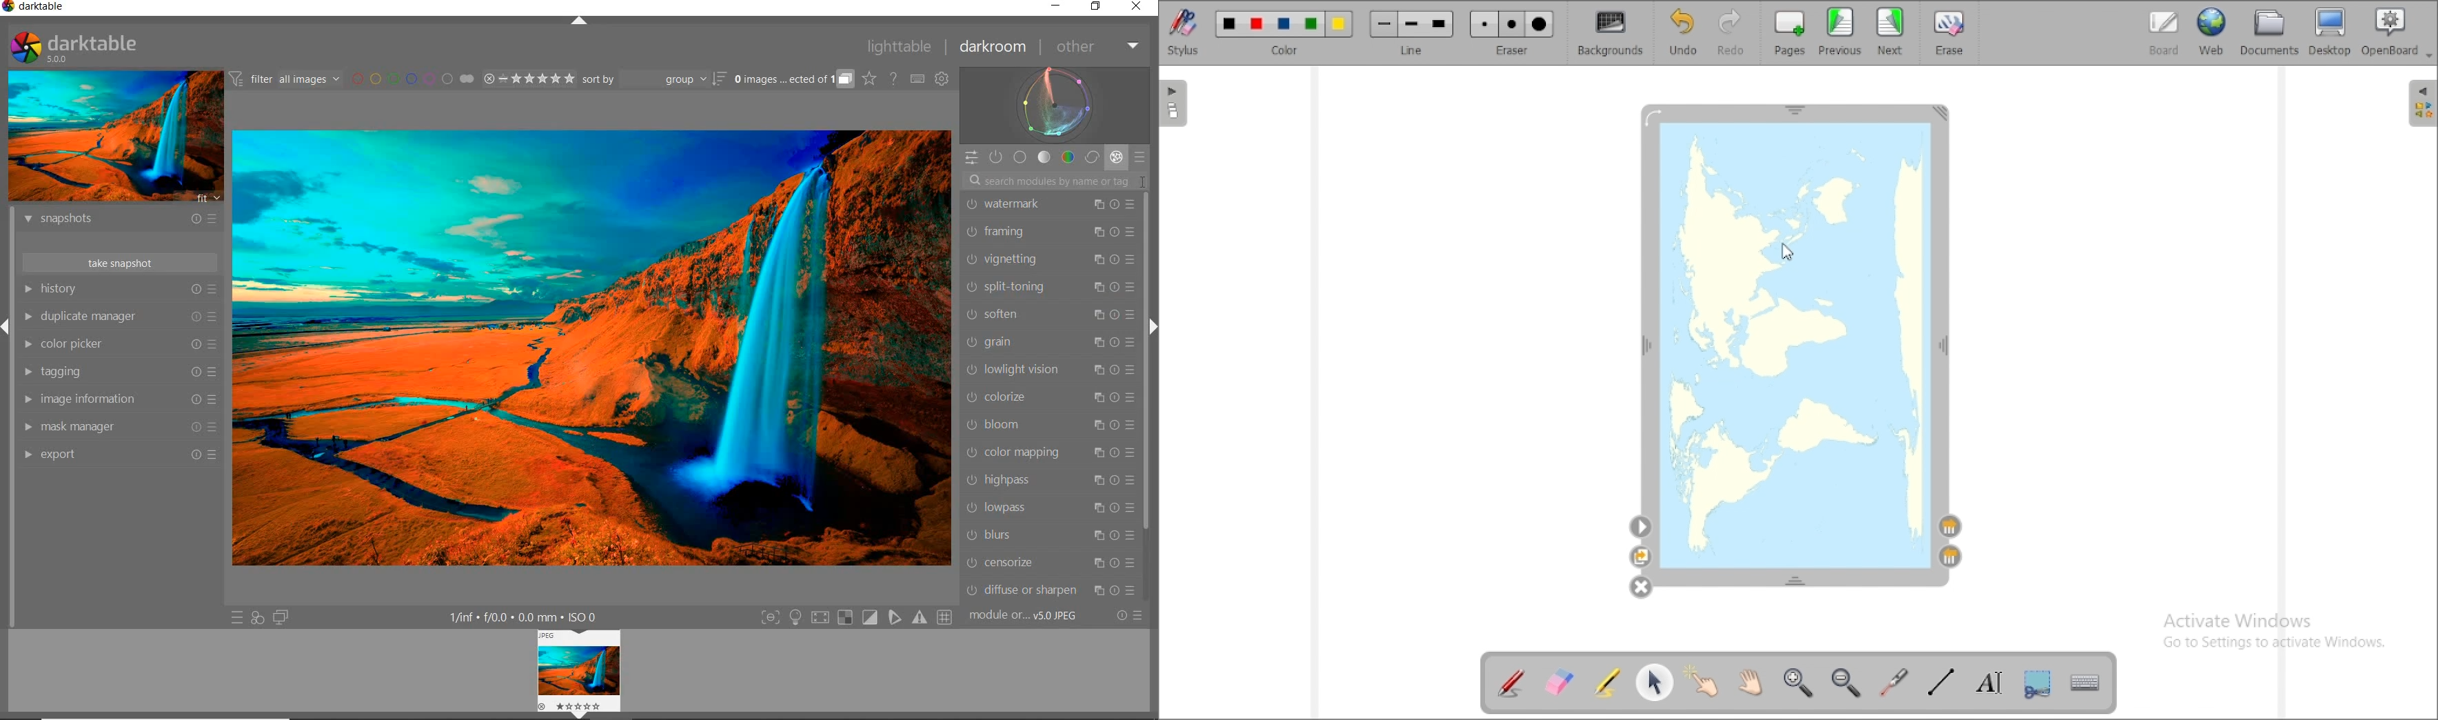 The image size is (2464, 728). I want to click on draw lines, so click(1940, 683).